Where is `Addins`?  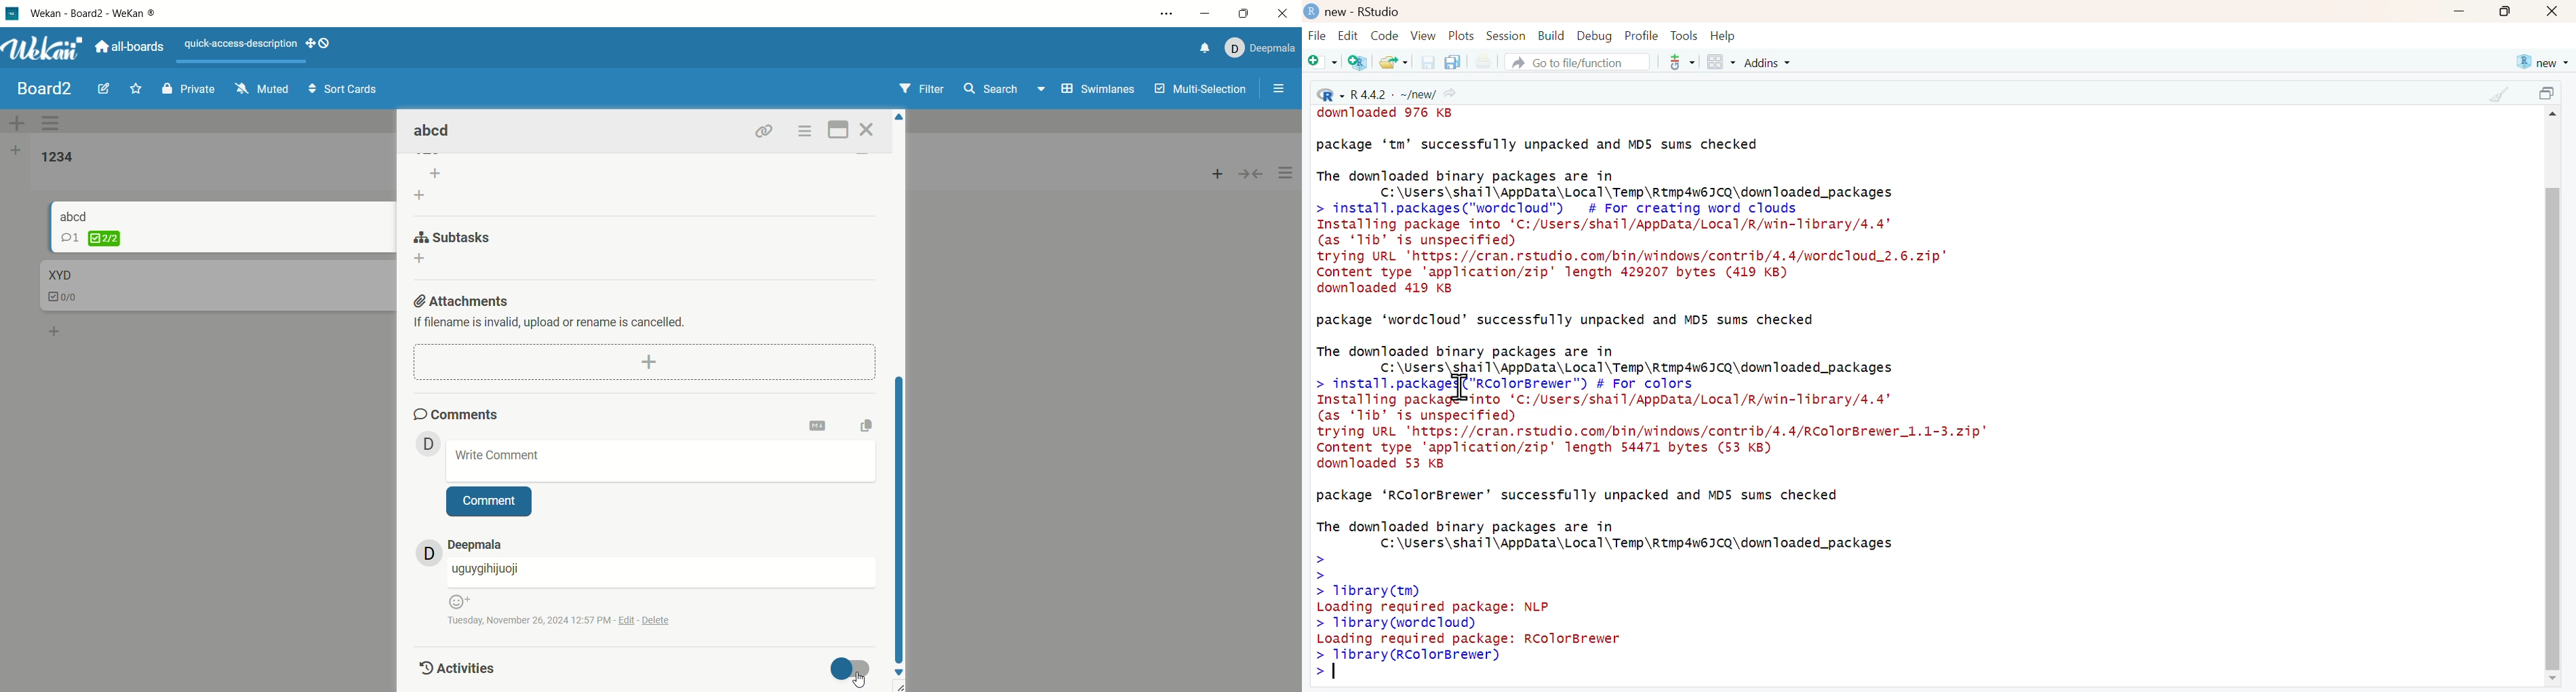 Addins is located at coordinates (1769, 63).